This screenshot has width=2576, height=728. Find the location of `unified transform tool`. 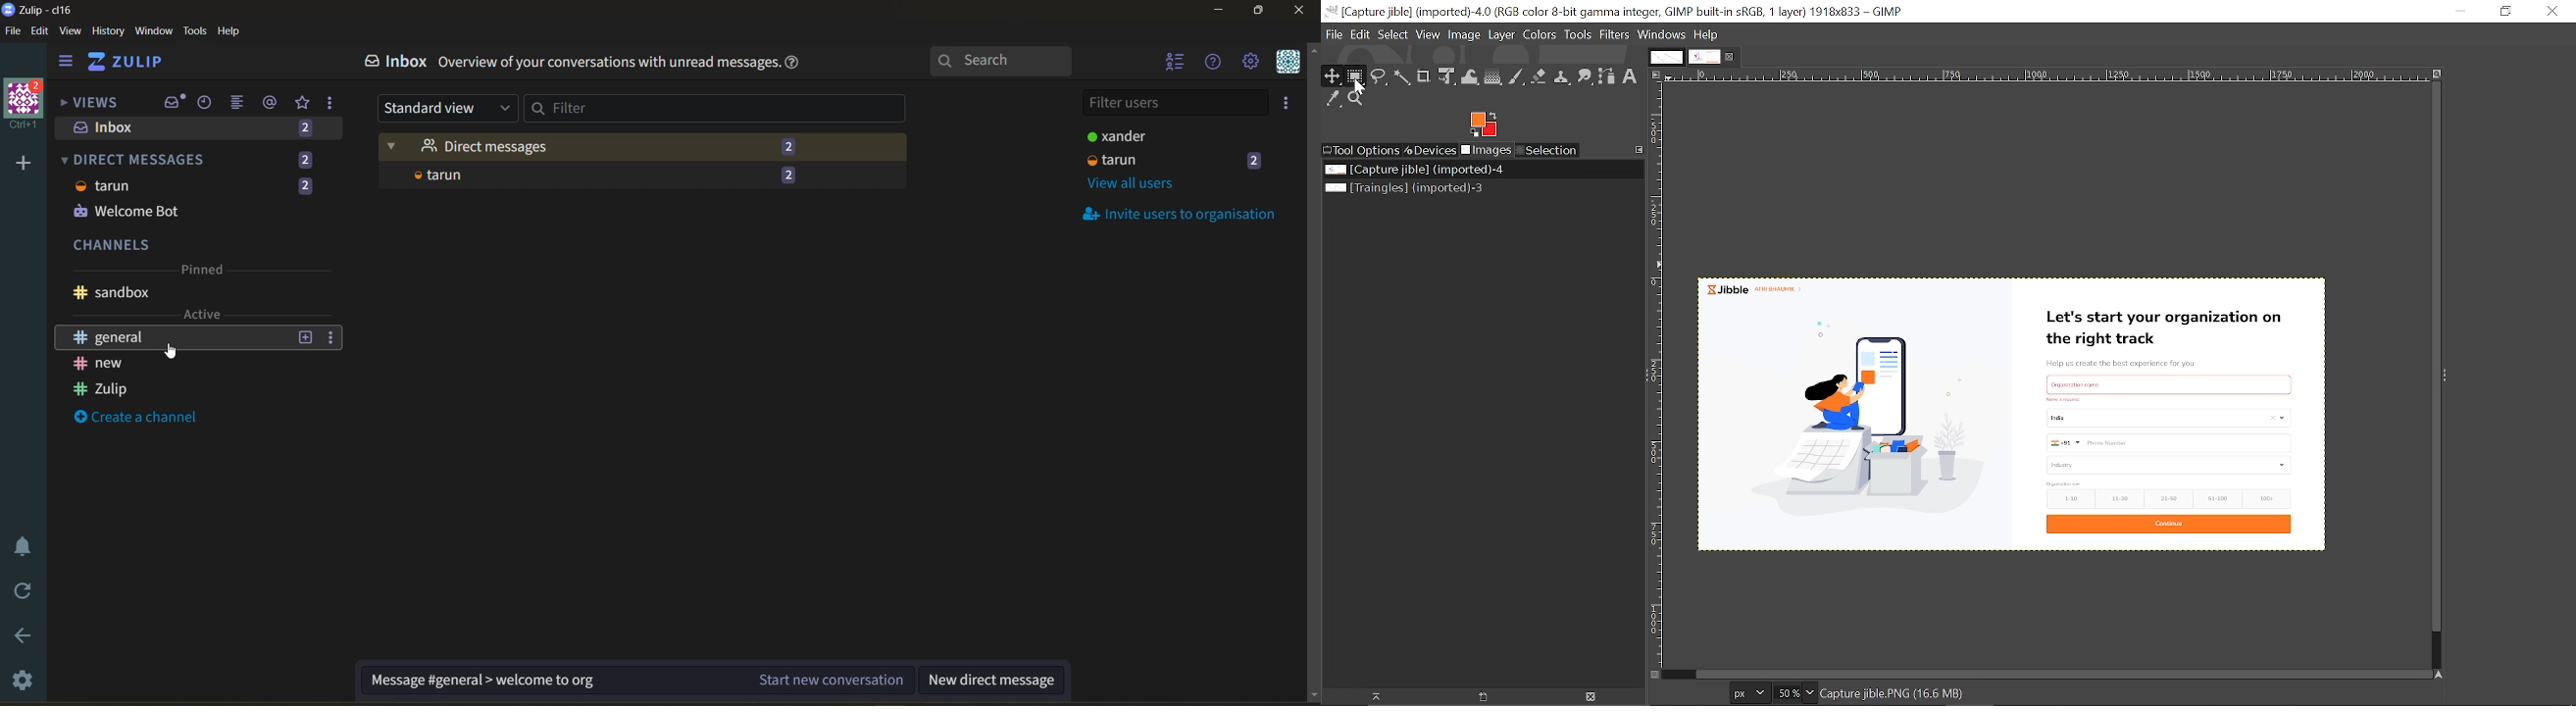

unified transform tool is located at coordinates (1444, 76).